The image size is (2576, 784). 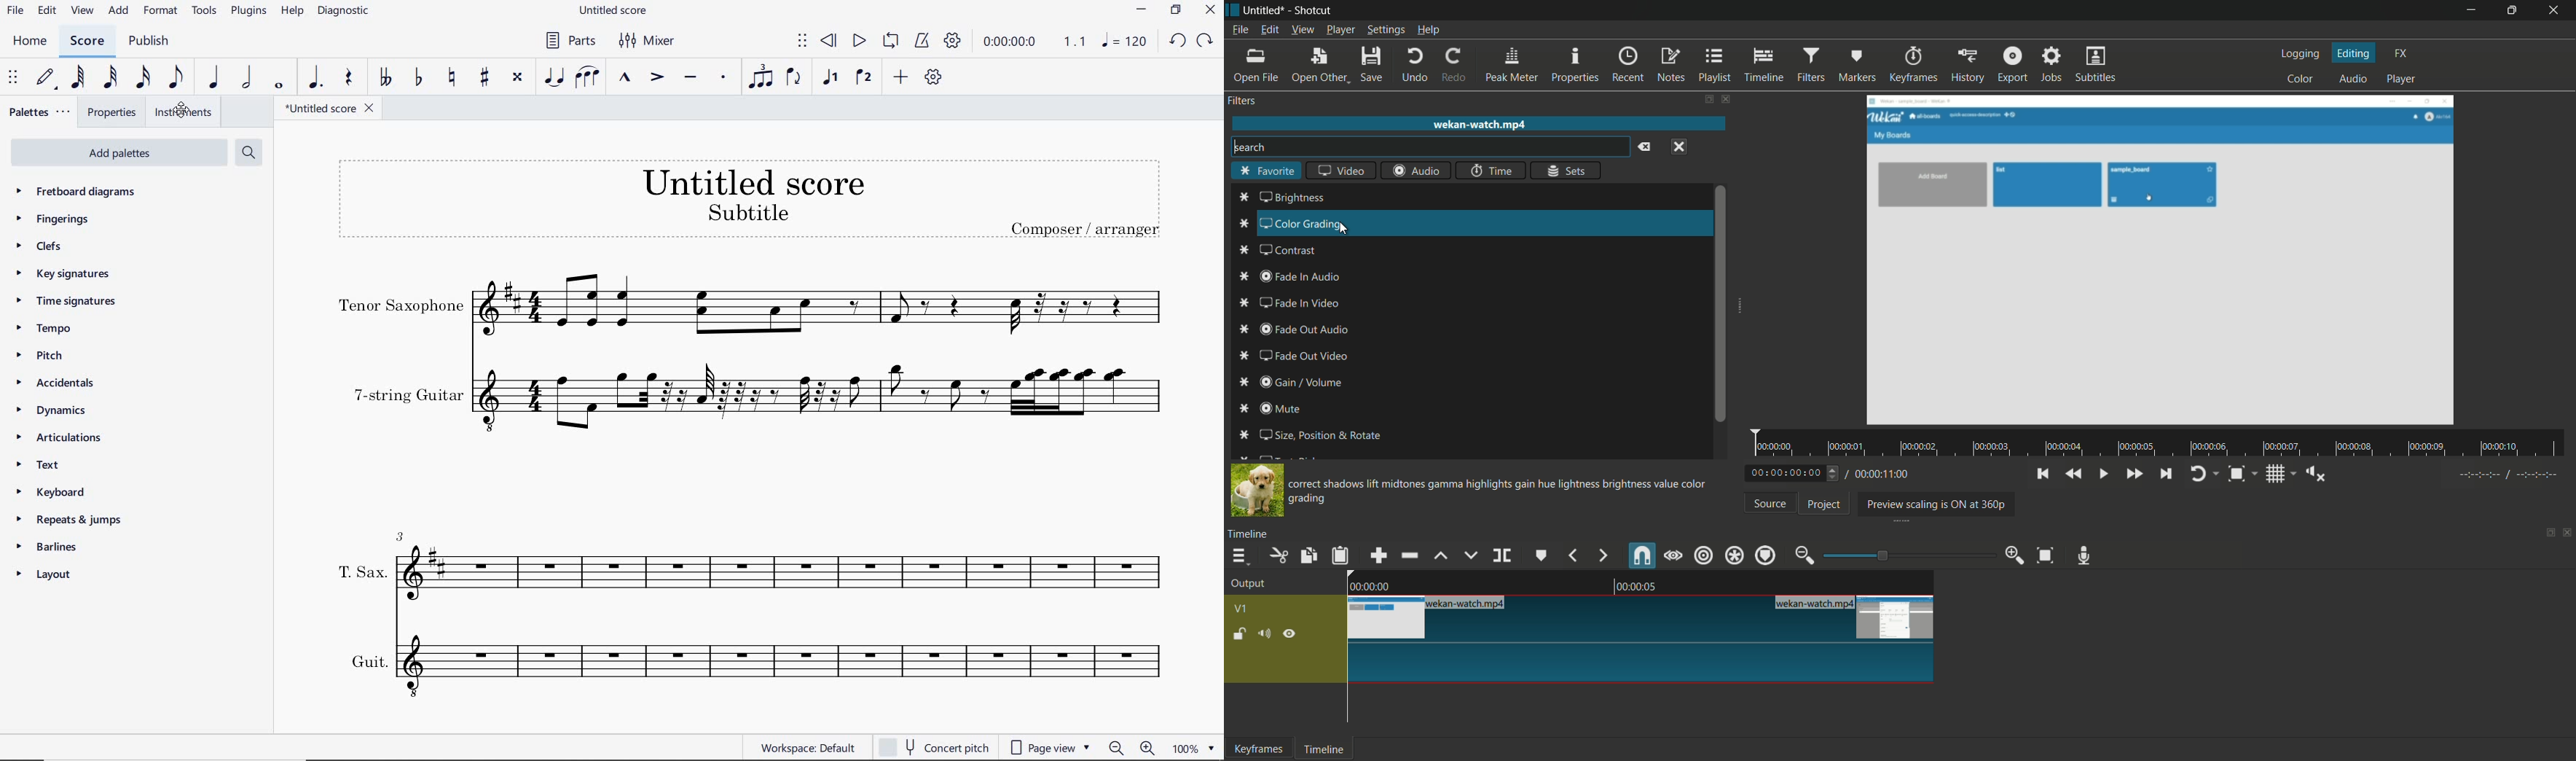 I want to click on TIME SIGNATURES, so click(x=68, y=300).